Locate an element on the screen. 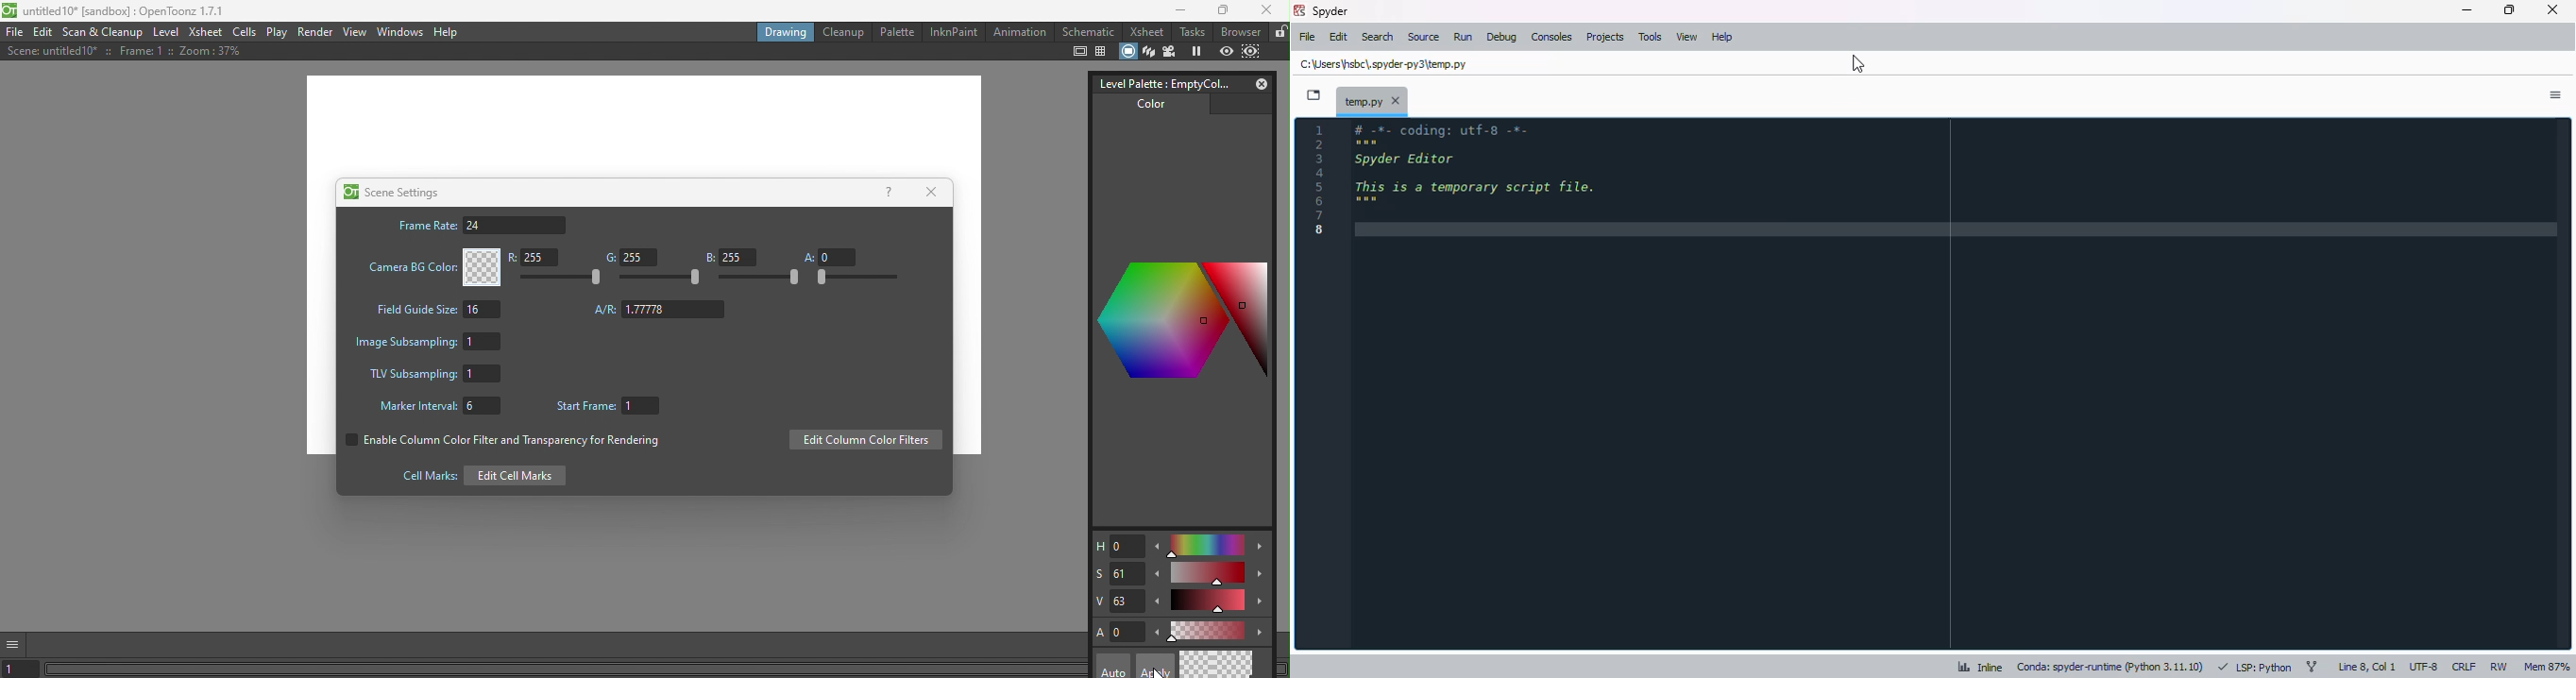  mem 87% is located at coordinates (2546, 666).